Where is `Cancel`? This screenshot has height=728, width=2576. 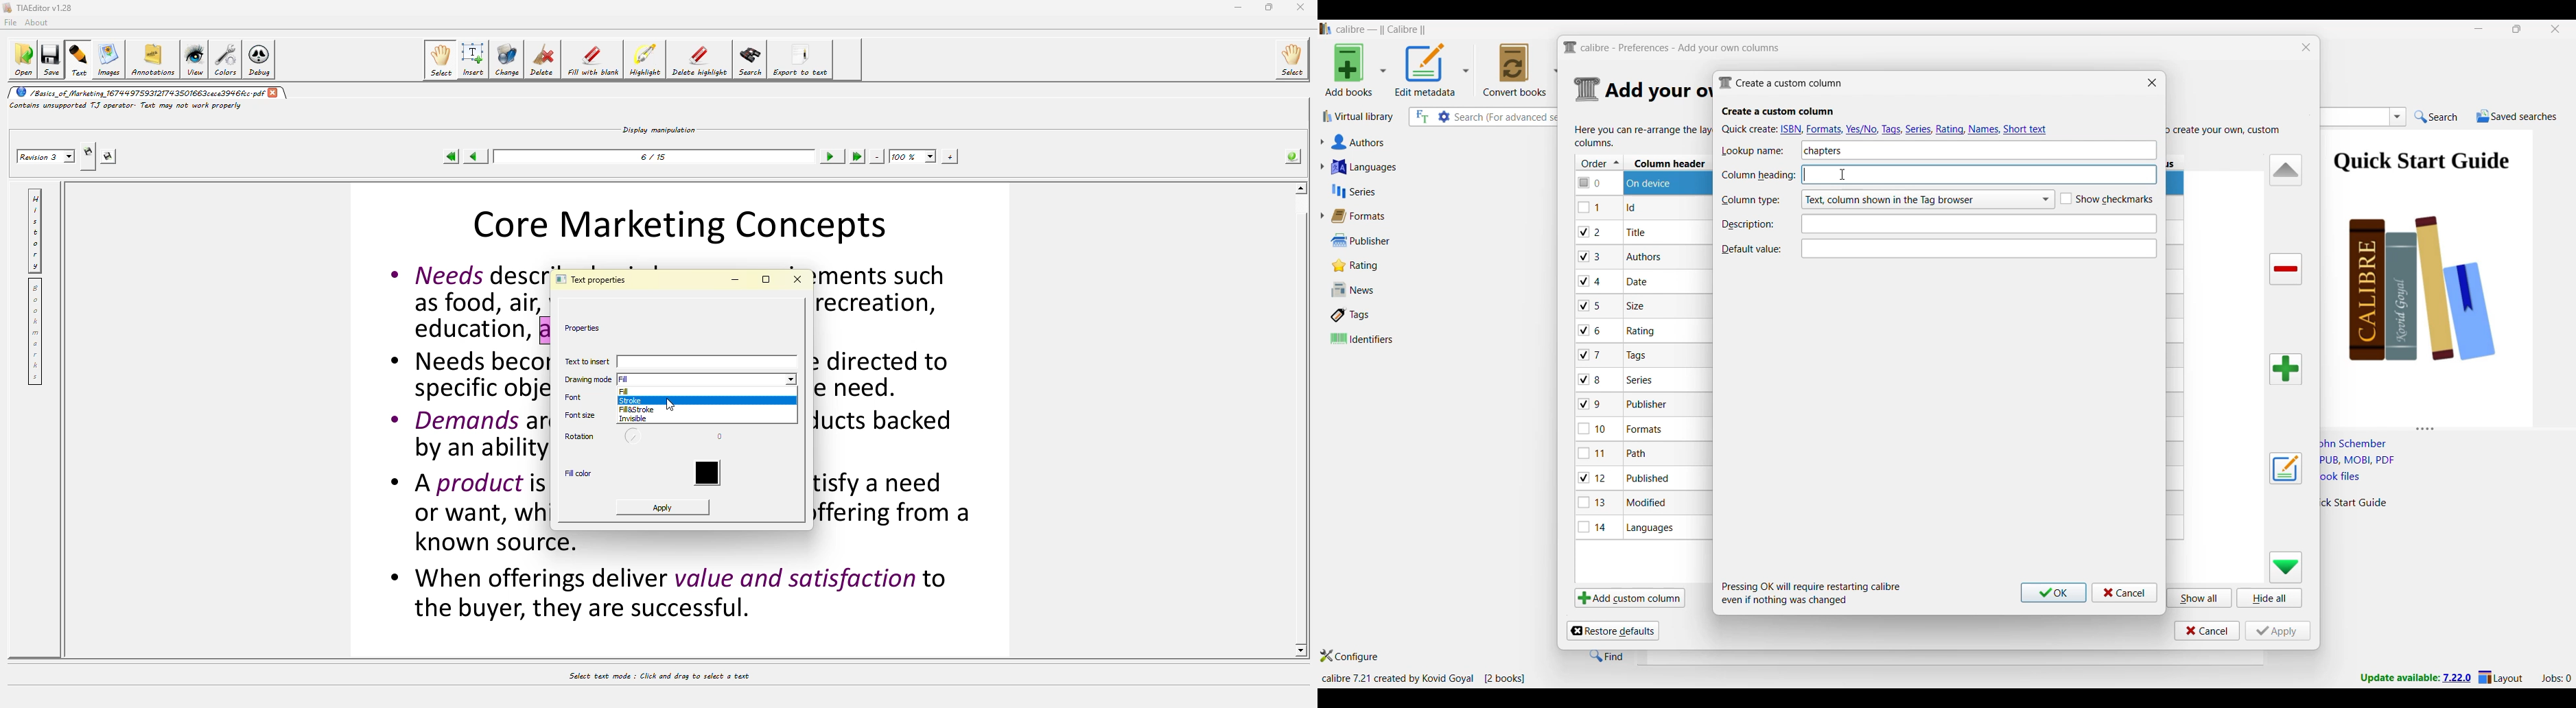 Cancel is located at coordinates (2207, 631).